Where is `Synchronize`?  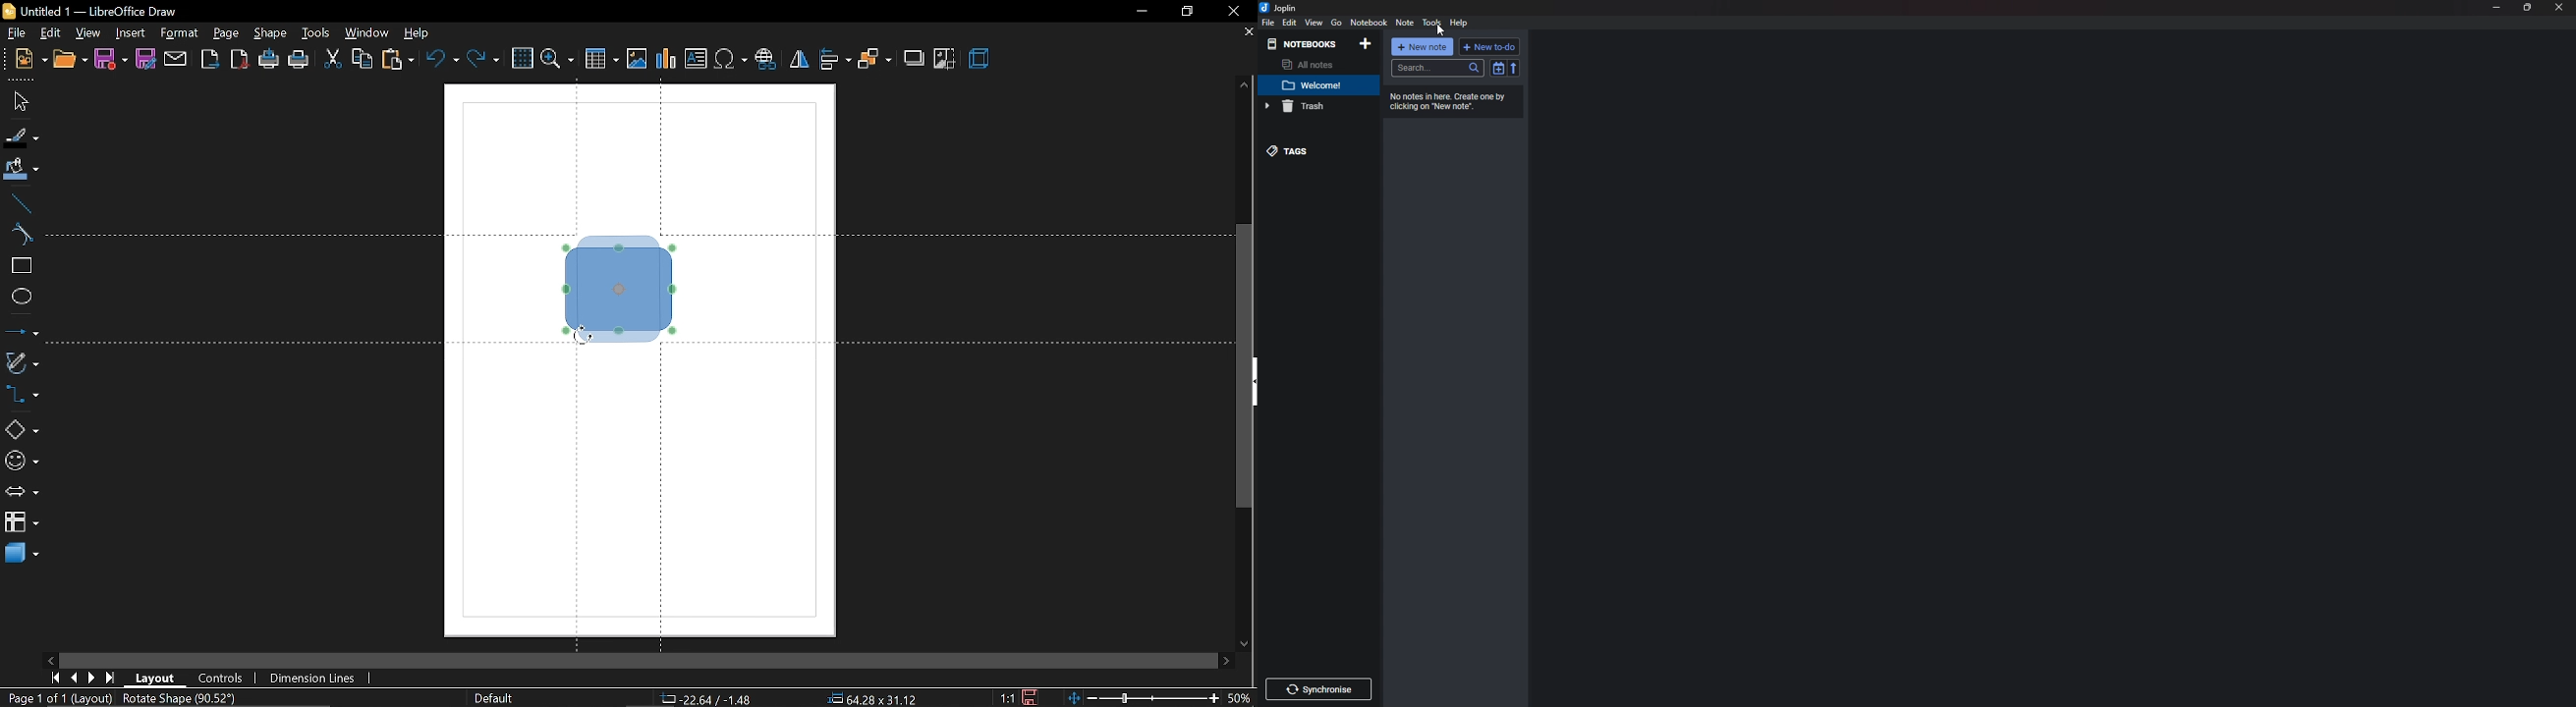
Synchronize is located at coordinates (1319, 688).